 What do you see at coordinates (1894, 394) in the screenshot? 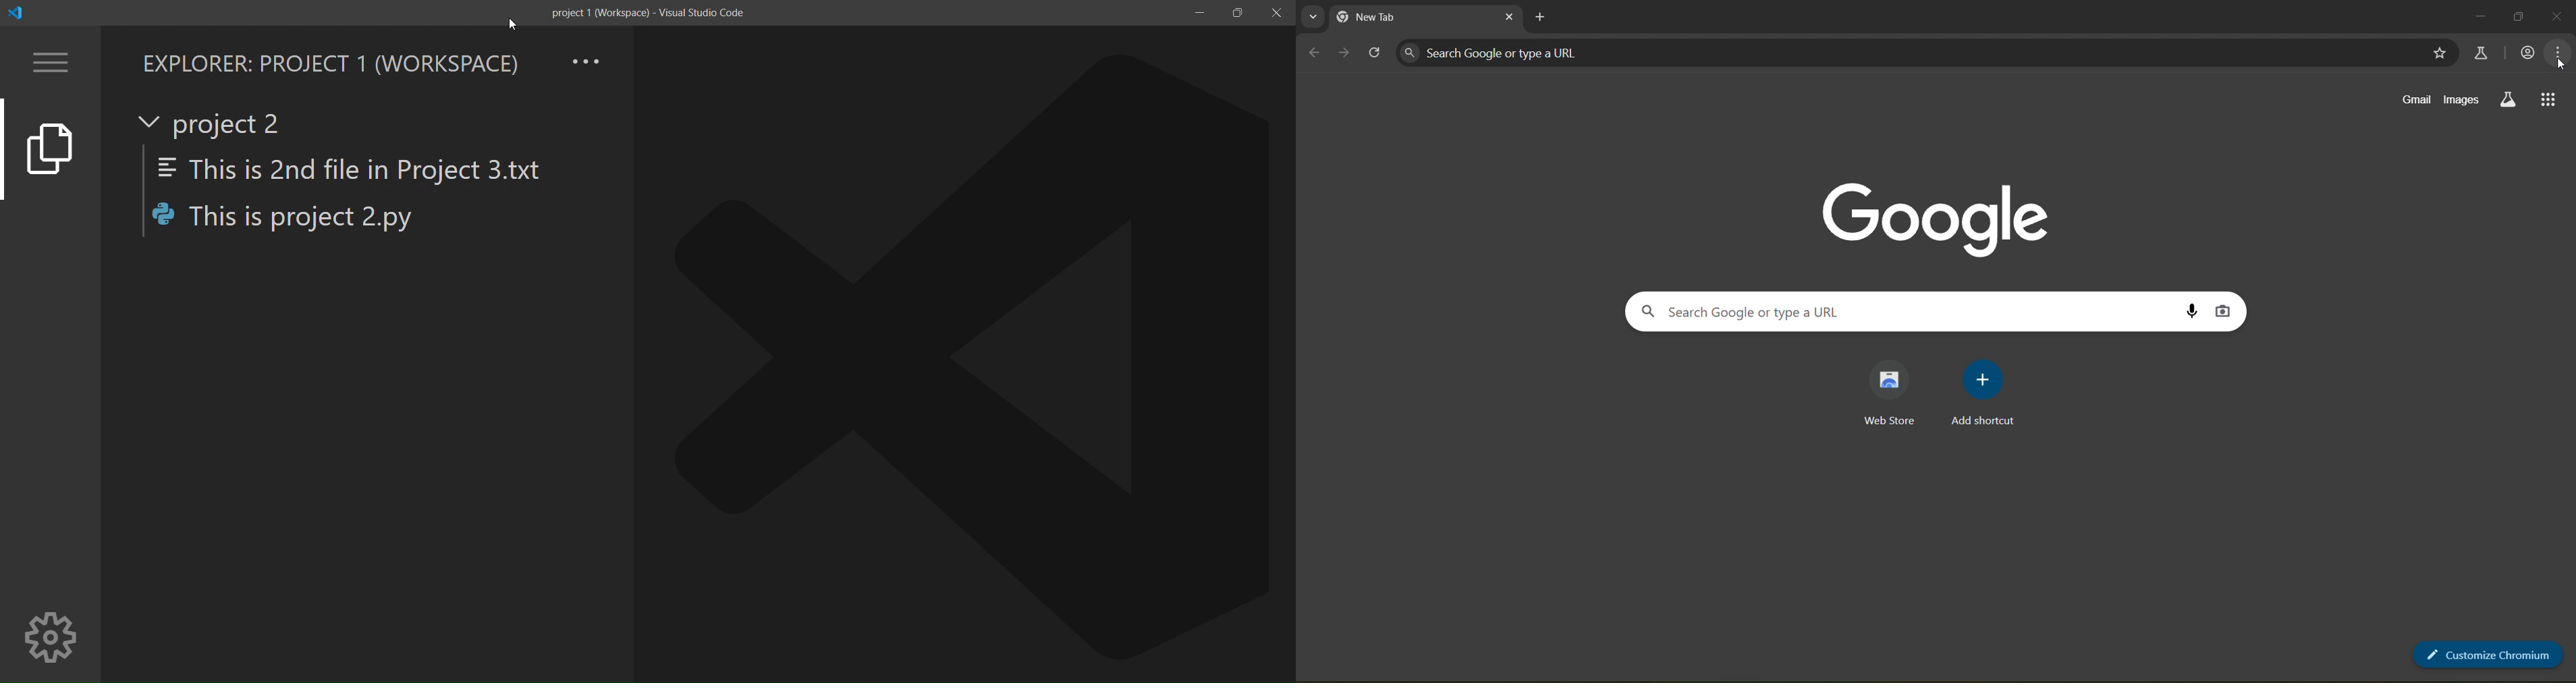
I see `web store` at bounding box center [1894, 394].